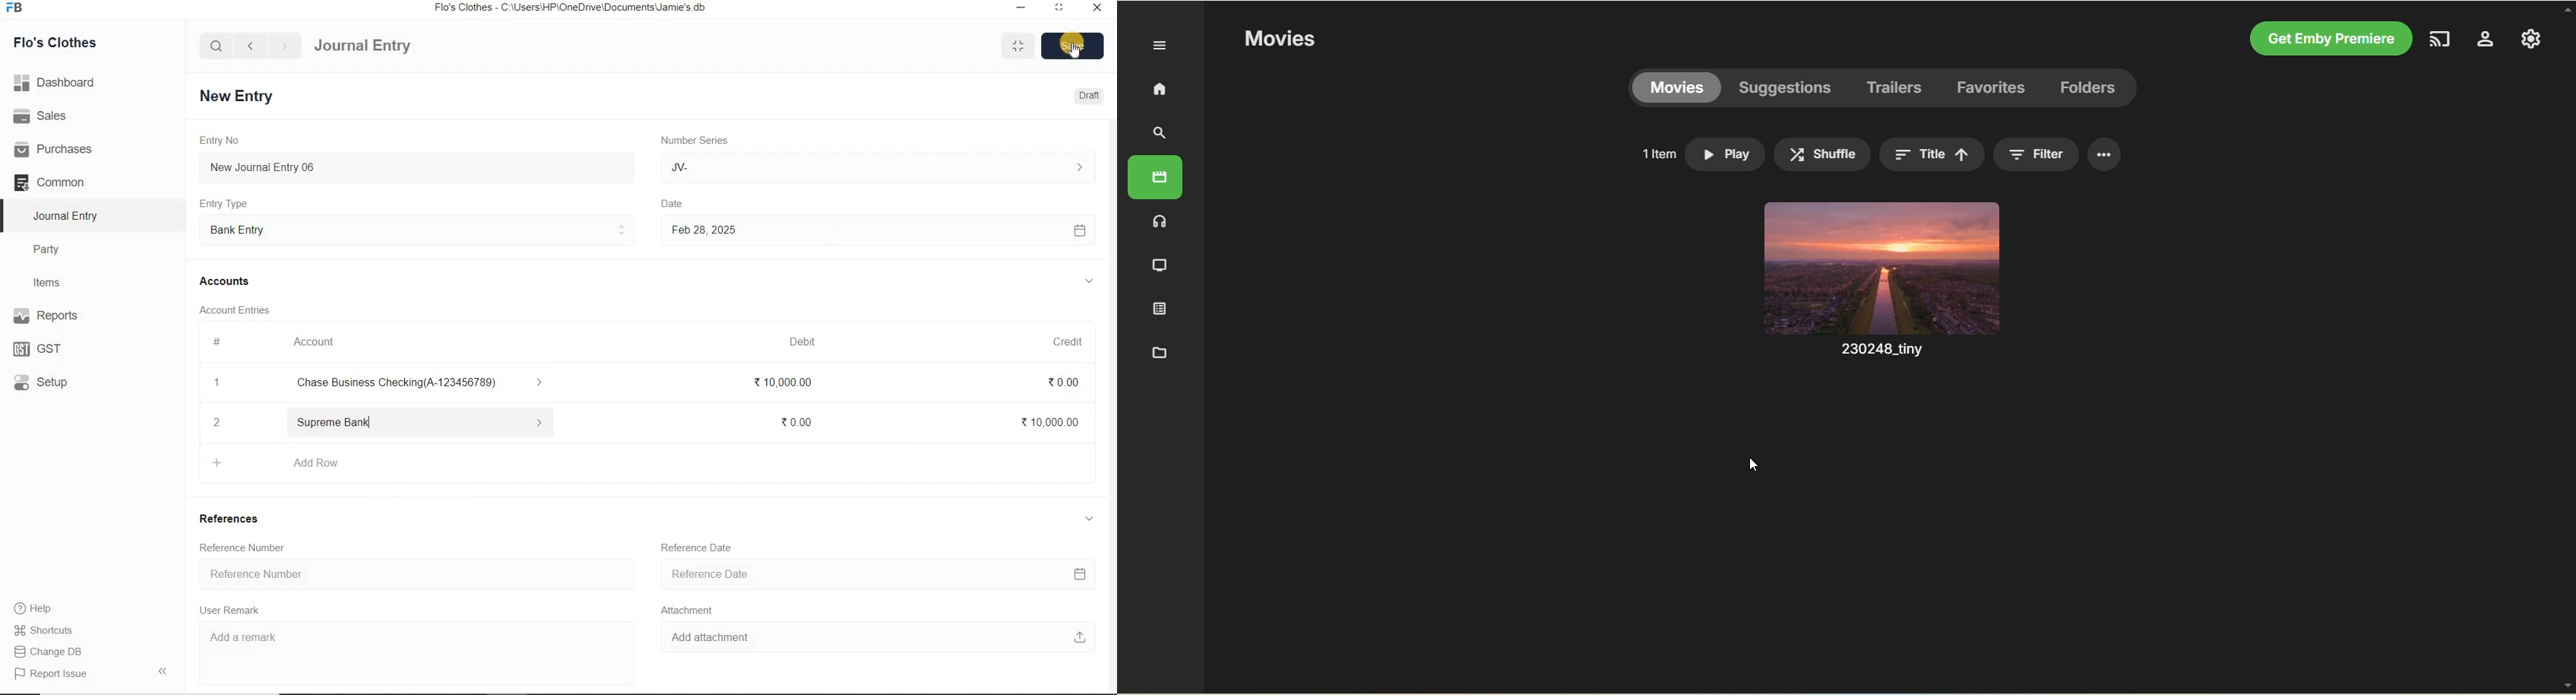 This screenshot has height=700, width=2576. Describe the element at coordinates (1157, 264) in the screenshot. I see `TV shows` at that location.